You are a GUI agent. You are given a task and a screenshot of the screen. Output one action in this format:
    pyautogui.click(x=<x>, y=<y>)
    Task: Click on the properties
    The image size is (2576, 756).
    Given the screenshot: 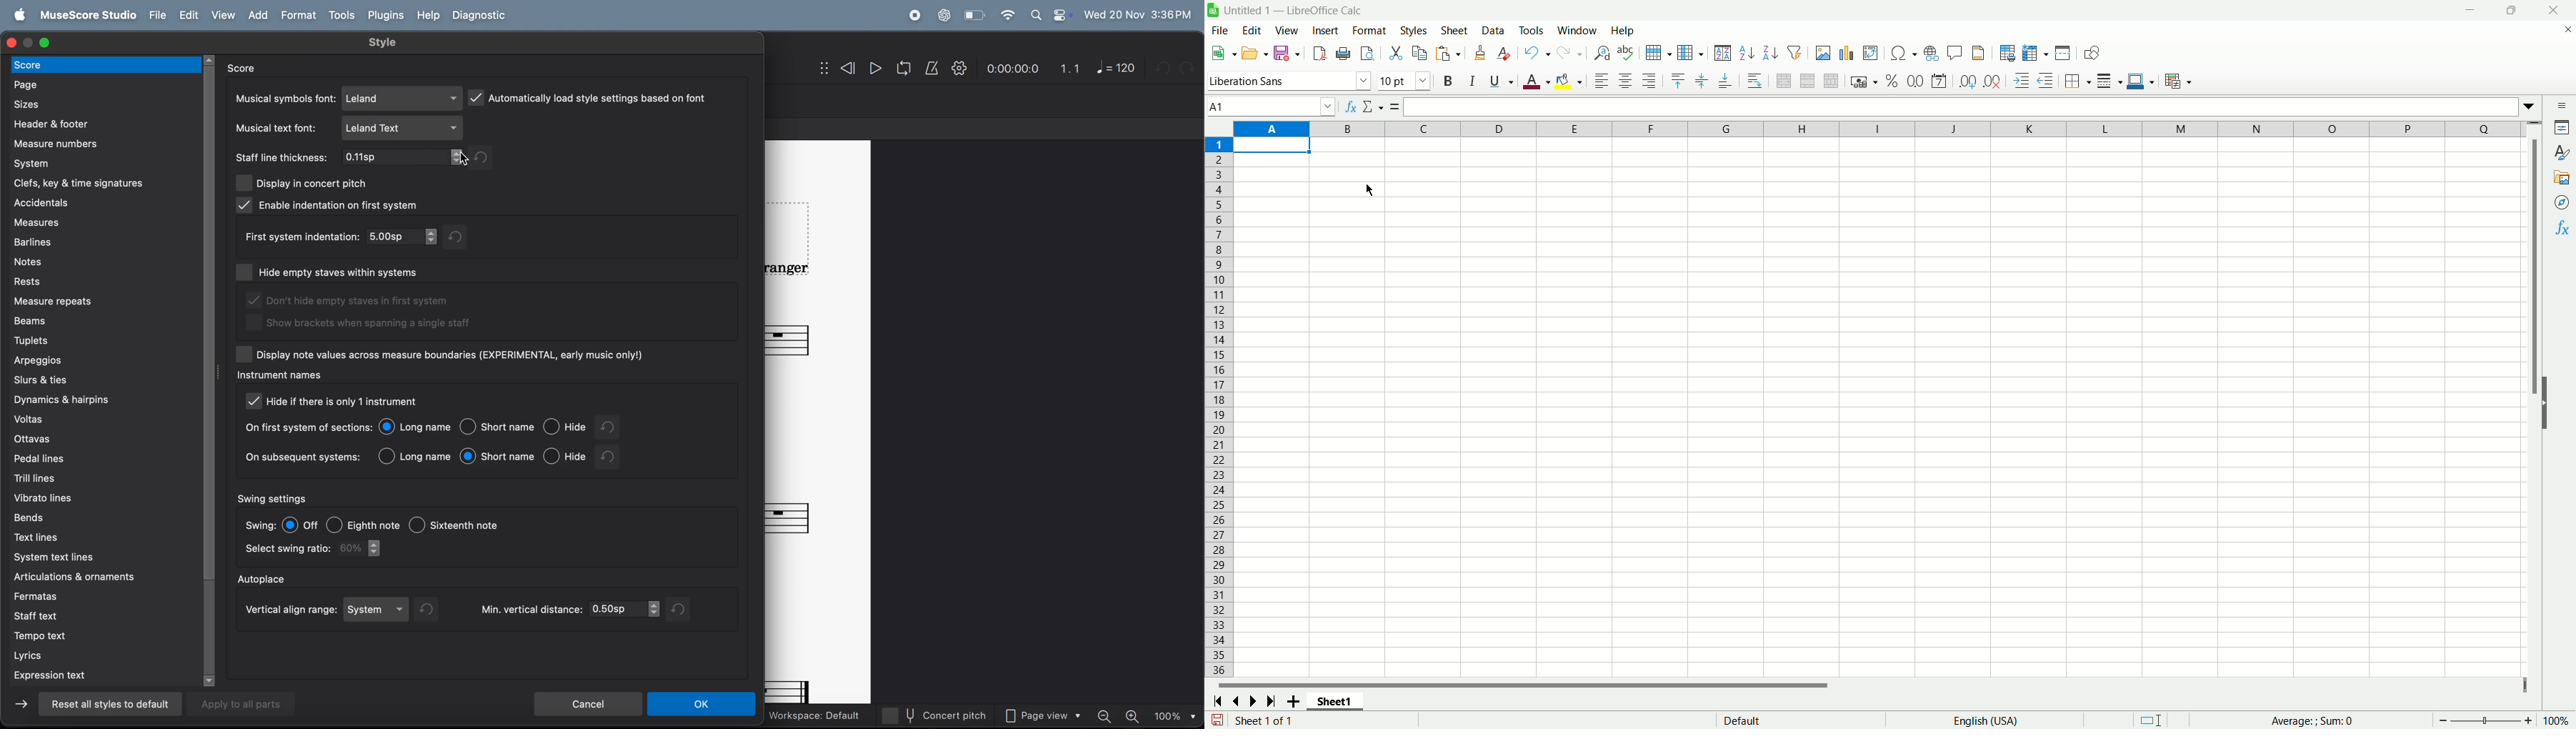 What is the action you would take?
    pyautogui.click(x=2563, y=129)
    